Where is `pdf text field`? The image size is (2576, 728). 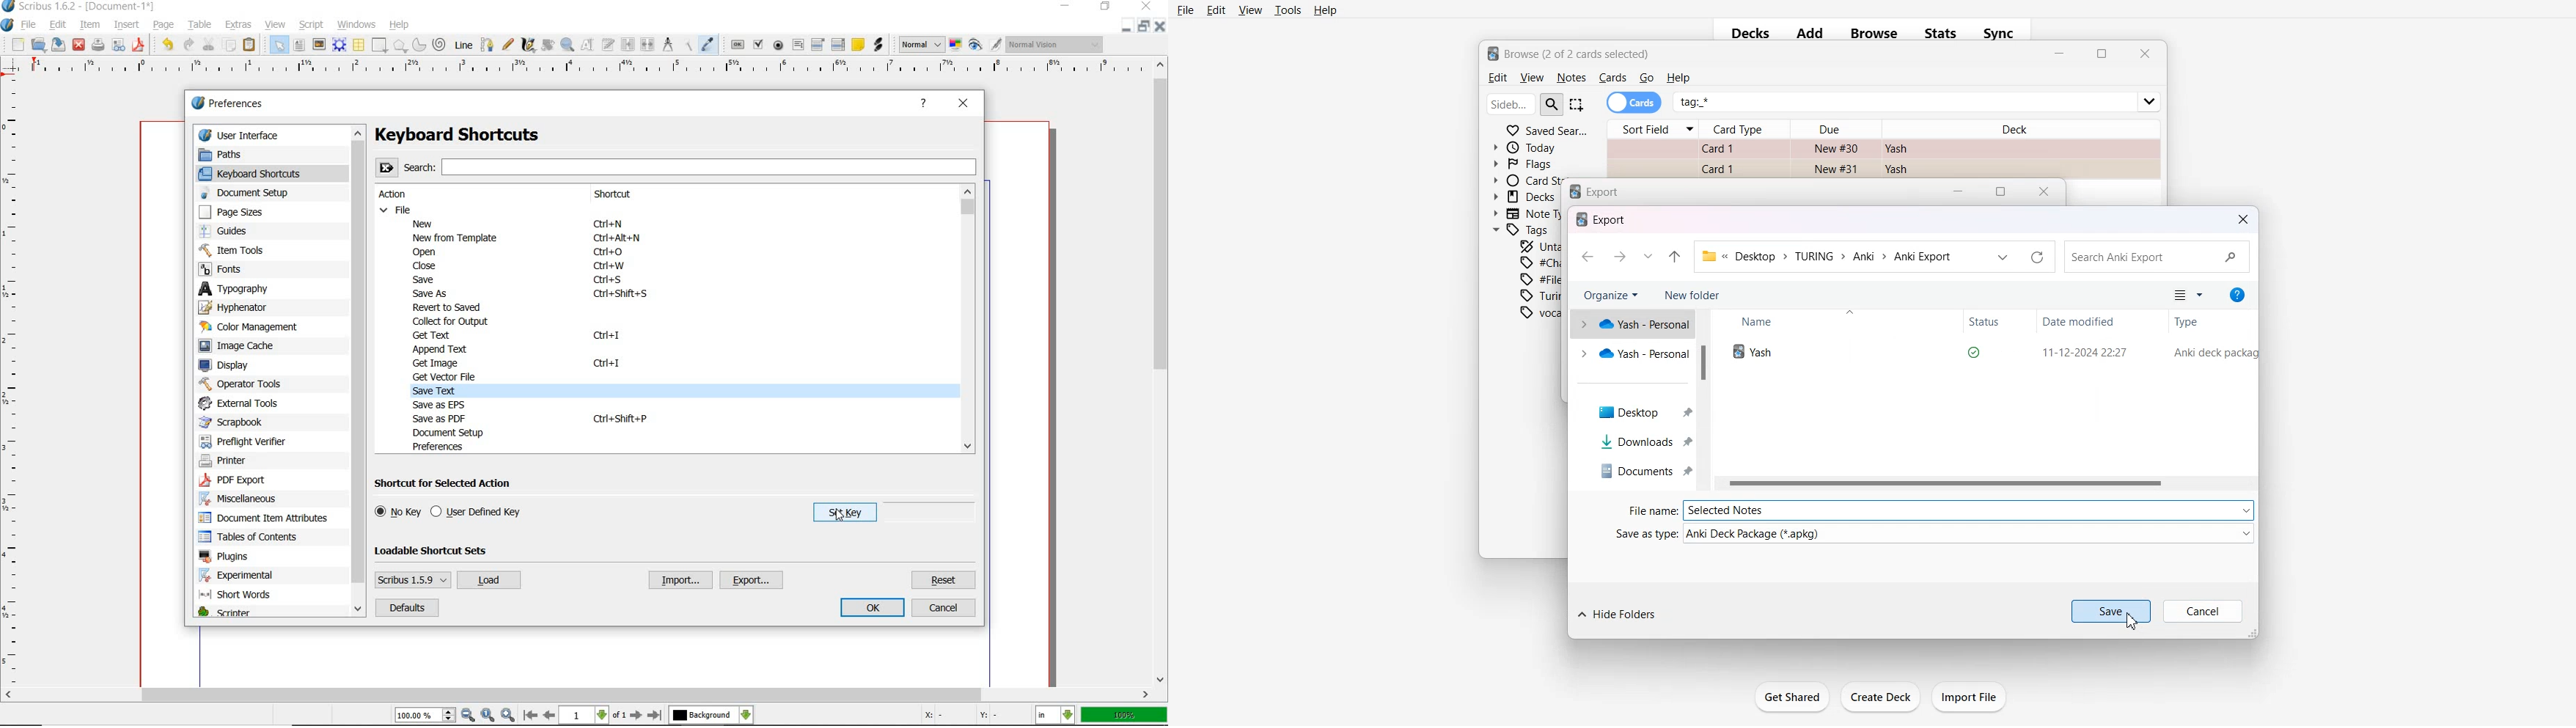
pdf text field is located at coordinates (798, 47).